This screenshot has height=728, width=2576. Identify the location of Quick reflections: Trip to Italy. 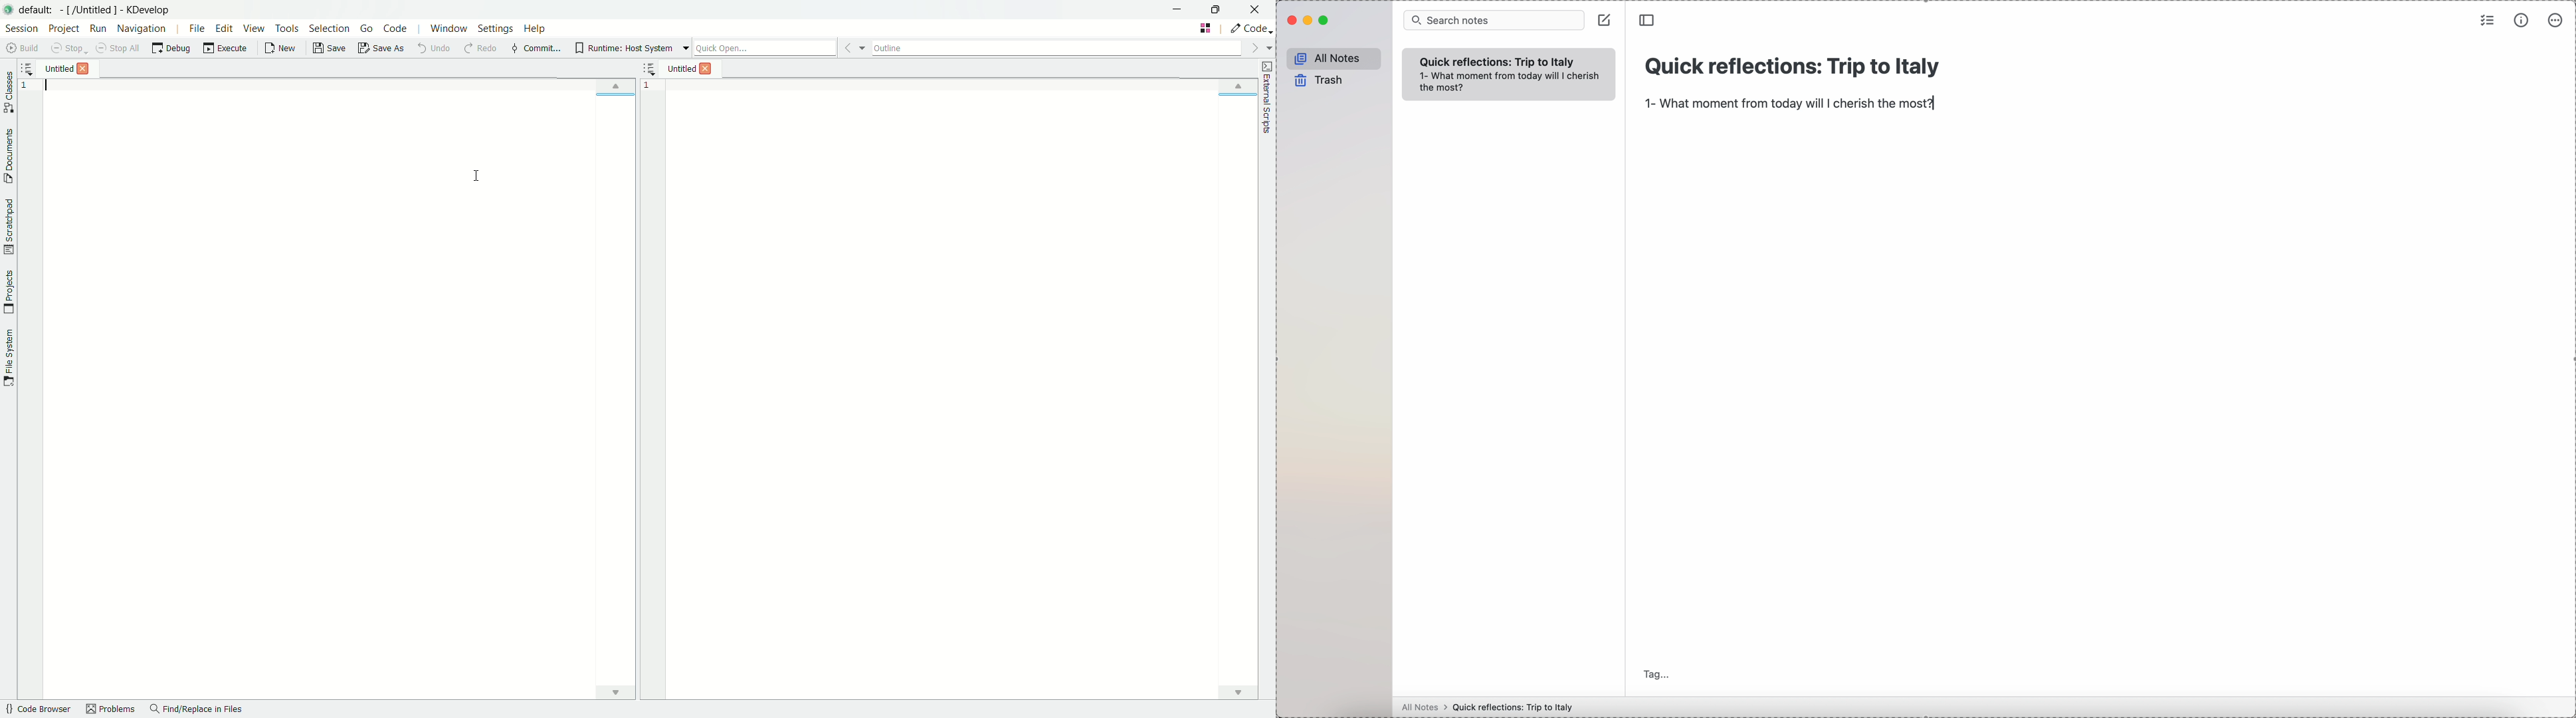
(1790, 70).